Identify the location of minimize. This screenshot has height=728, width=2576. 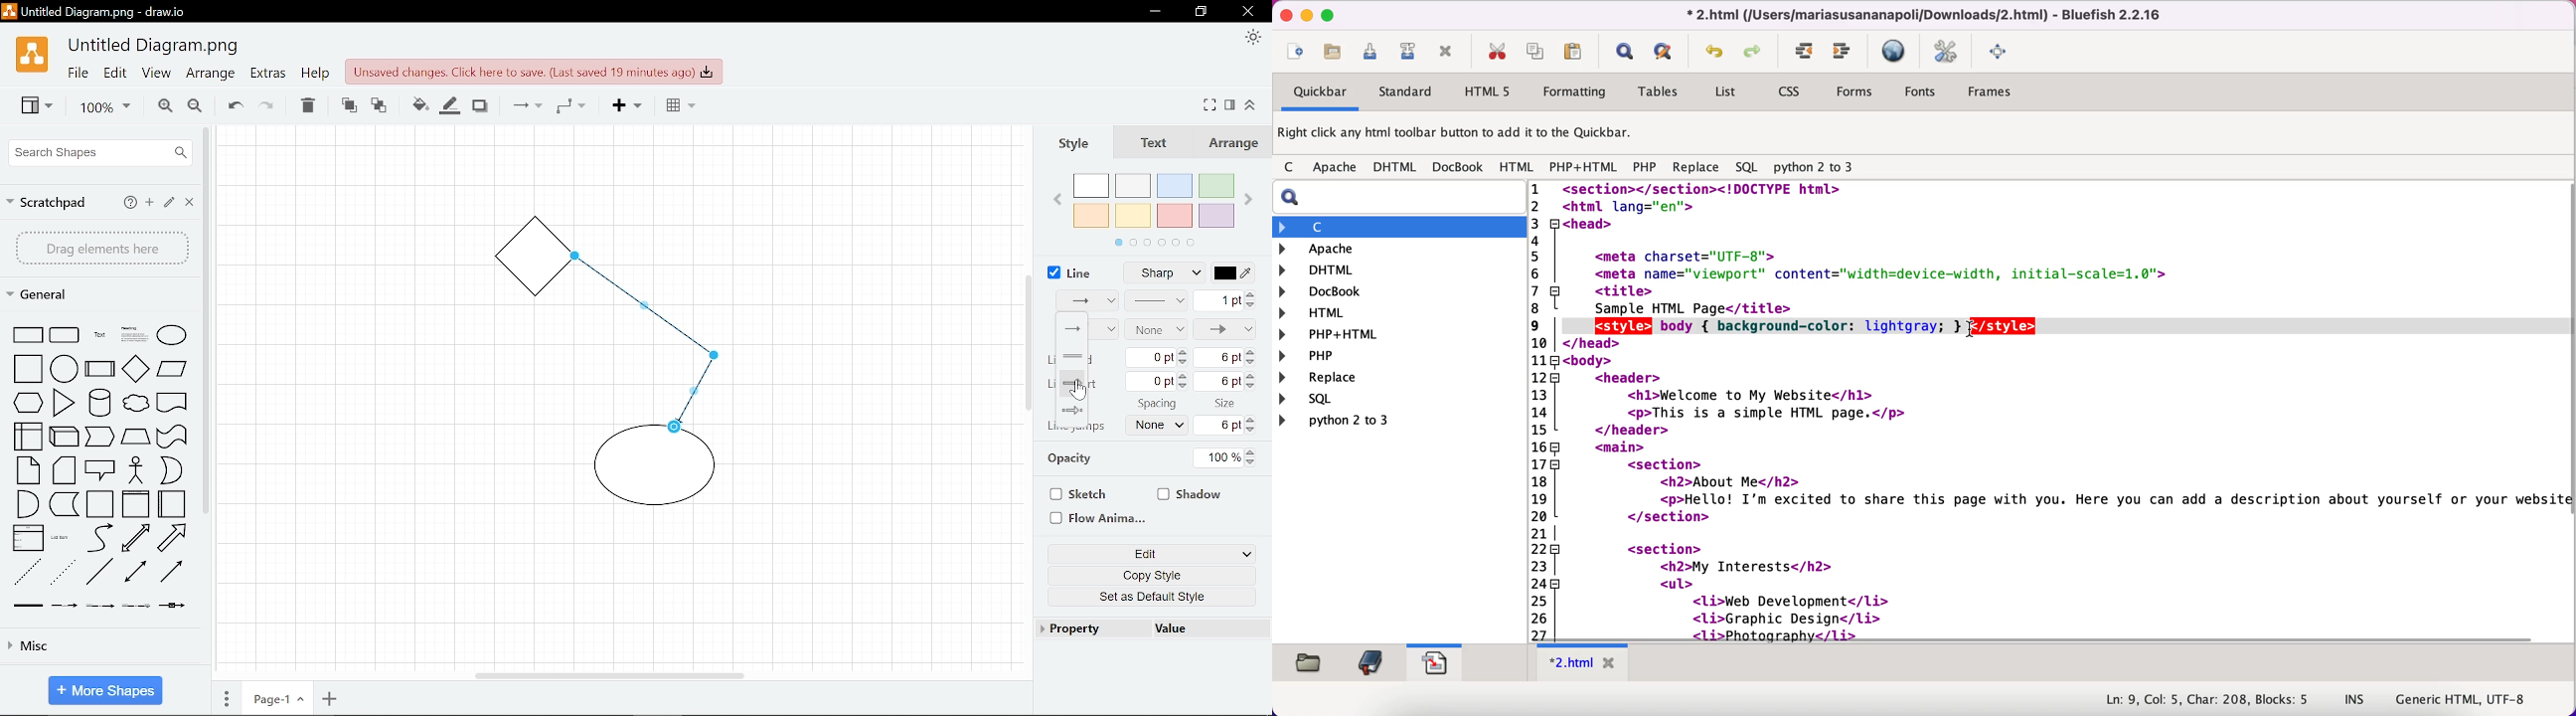
(1156, 11).